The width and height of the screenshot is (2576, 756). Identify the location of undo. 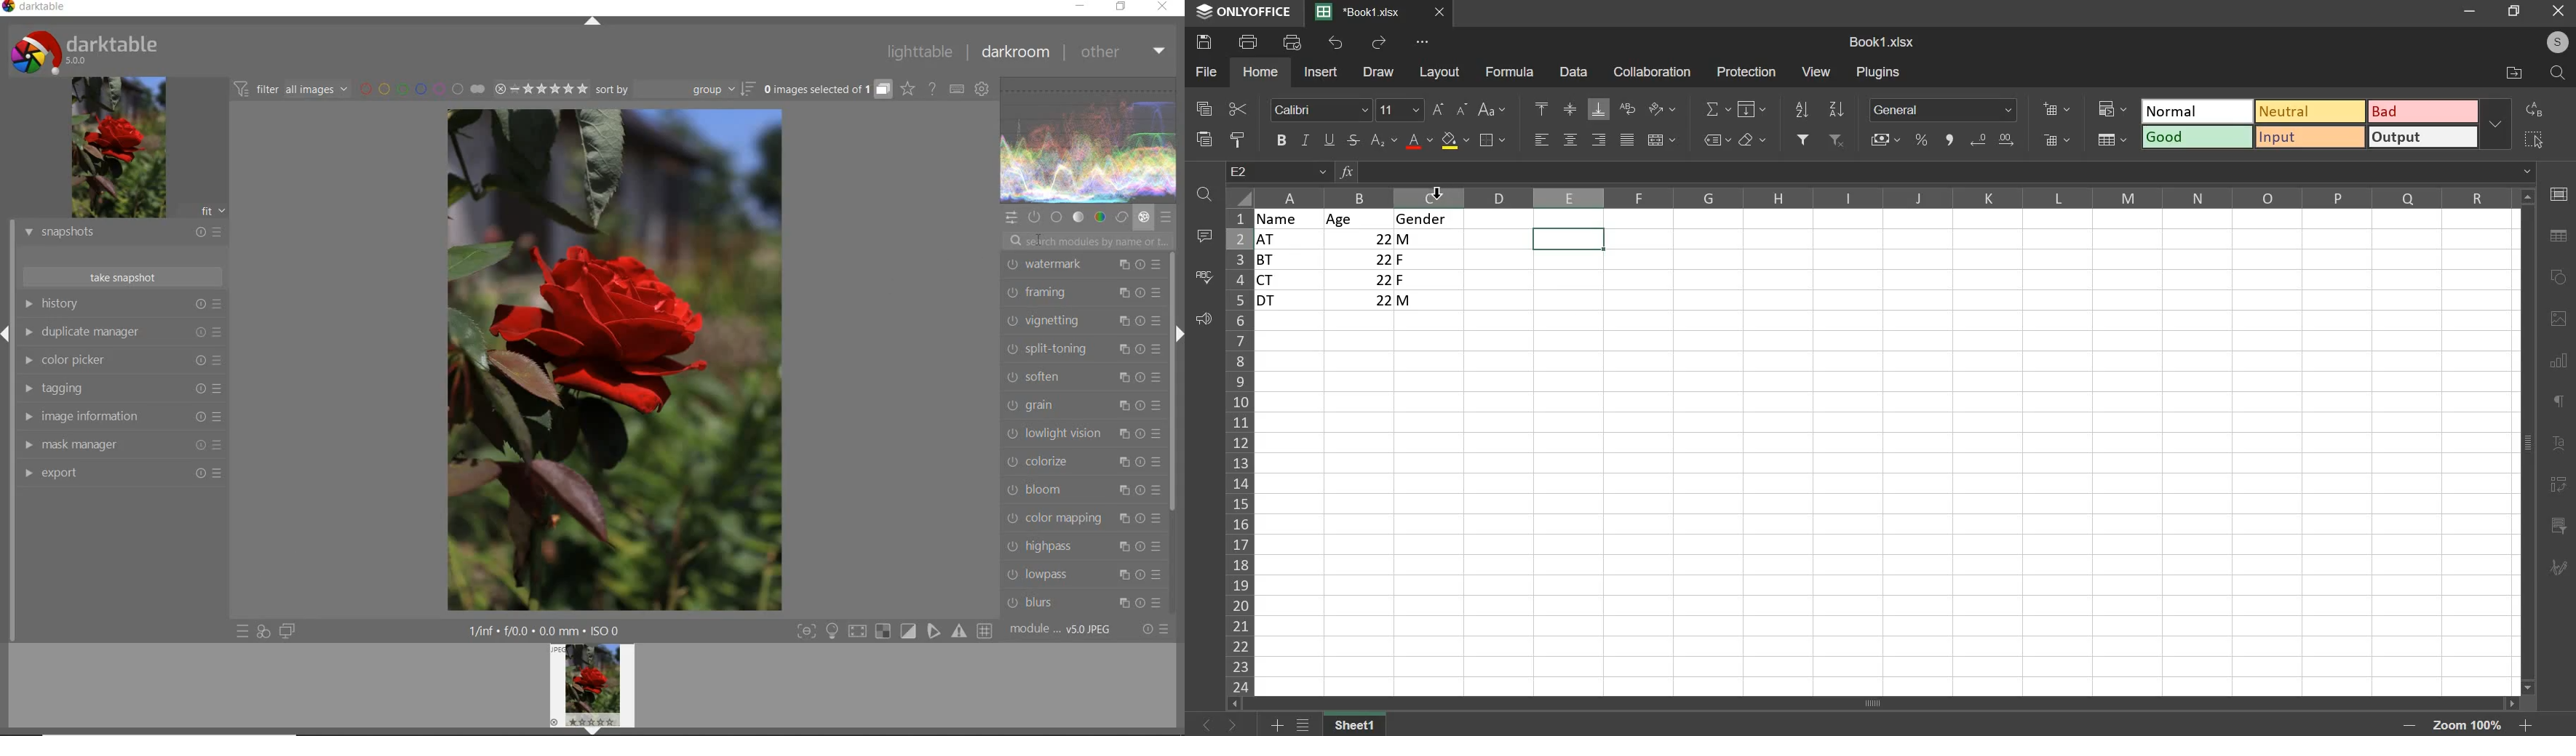
(1336, 43).